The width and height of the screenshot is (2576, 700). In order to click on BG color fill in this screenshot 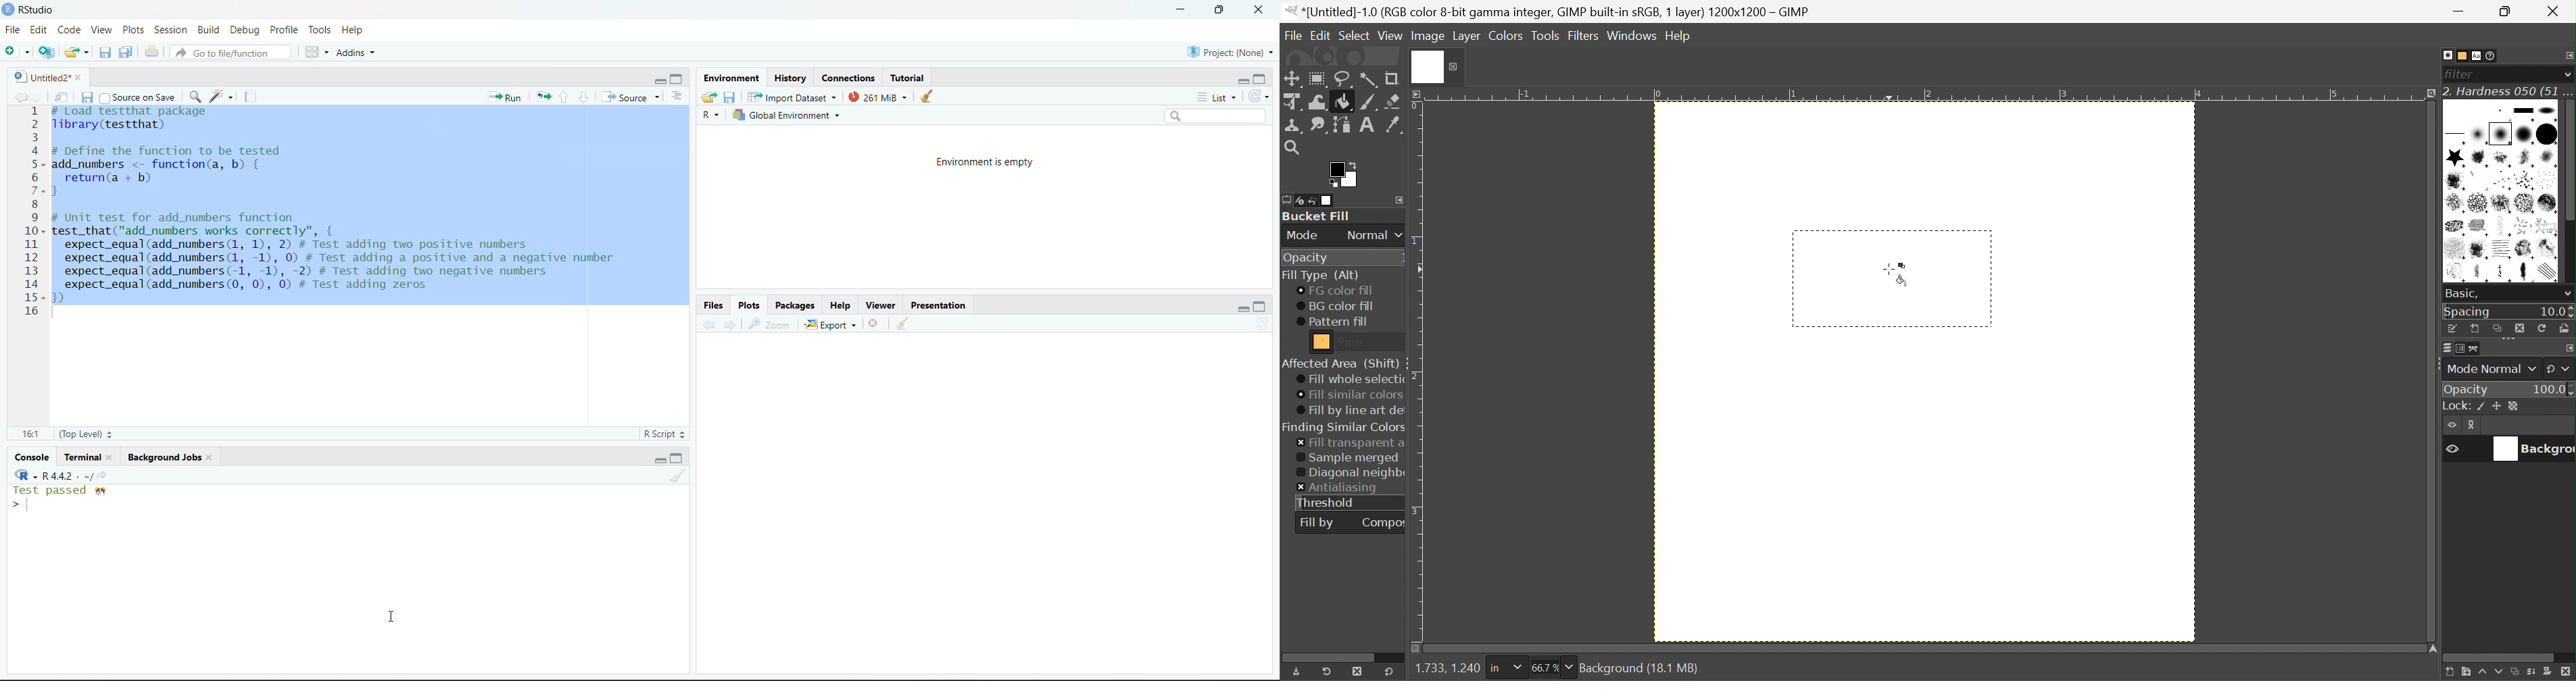, I will do `click(1335, 306)`.